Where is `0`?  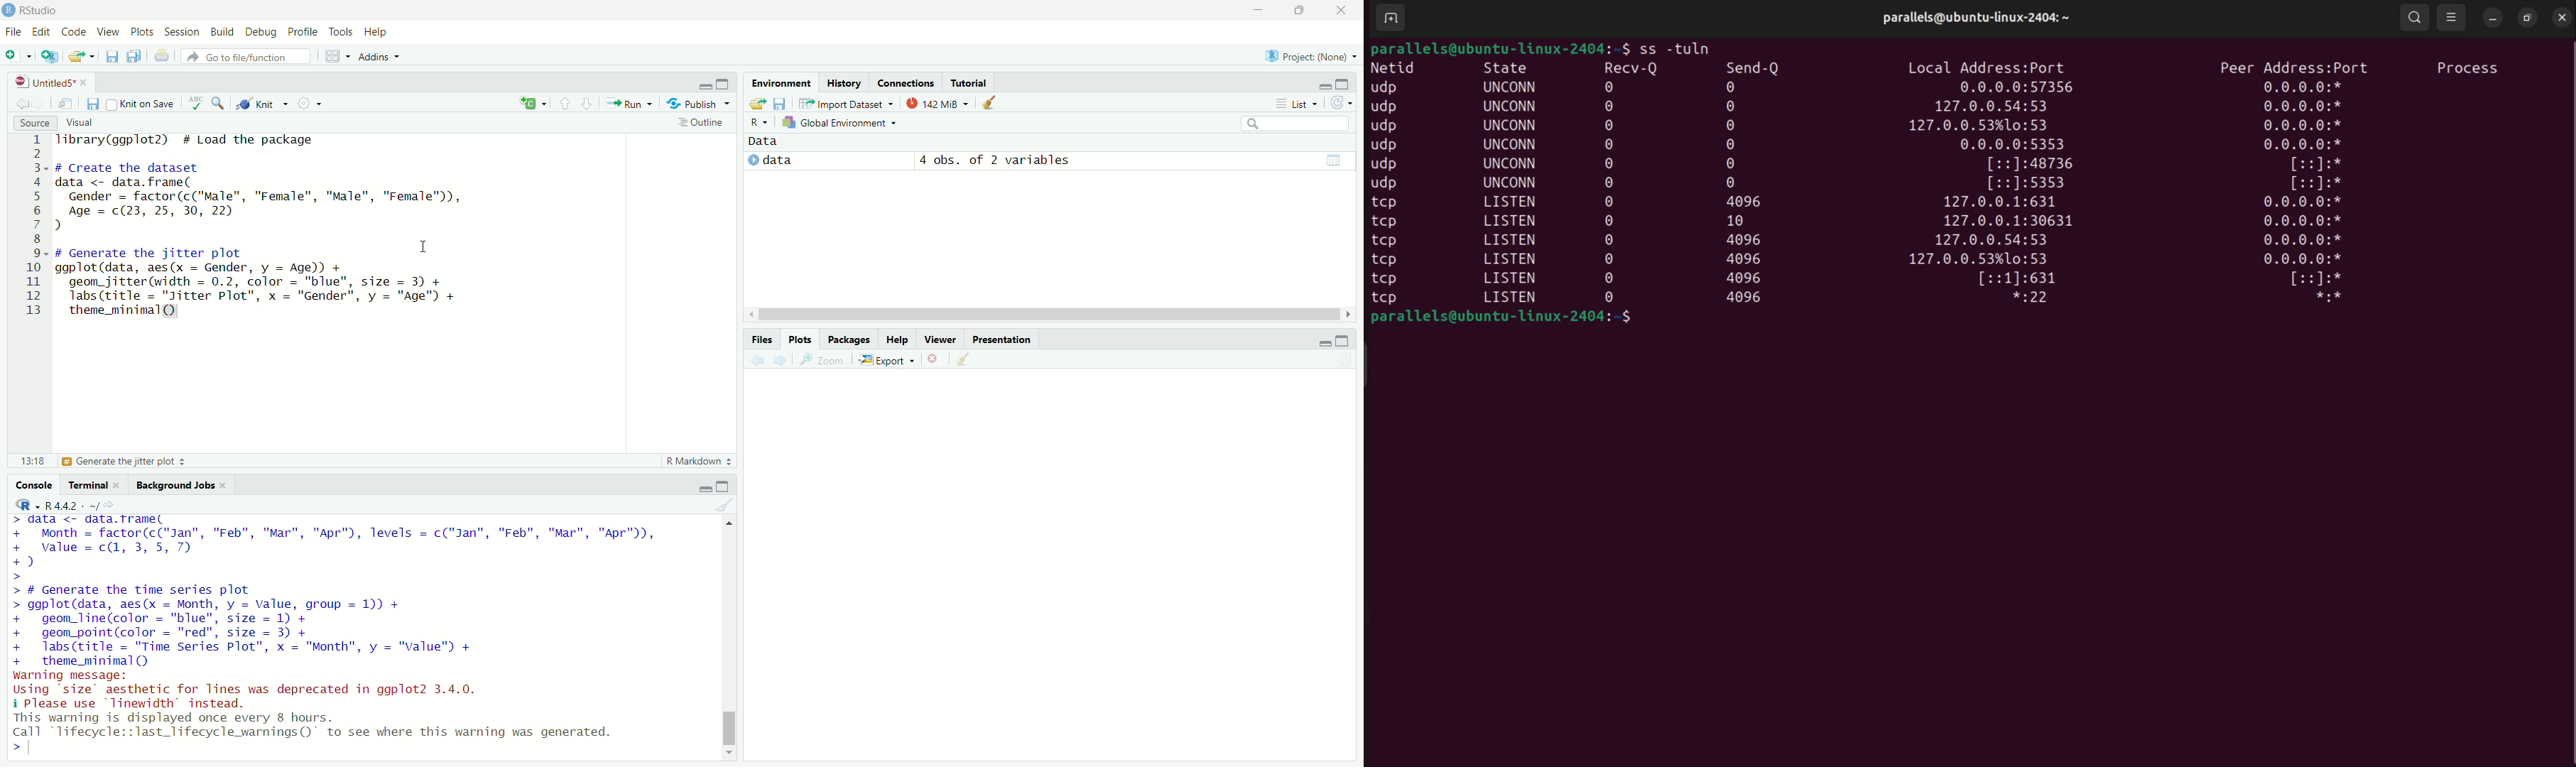 0 is located at coordinates (1612, 221).